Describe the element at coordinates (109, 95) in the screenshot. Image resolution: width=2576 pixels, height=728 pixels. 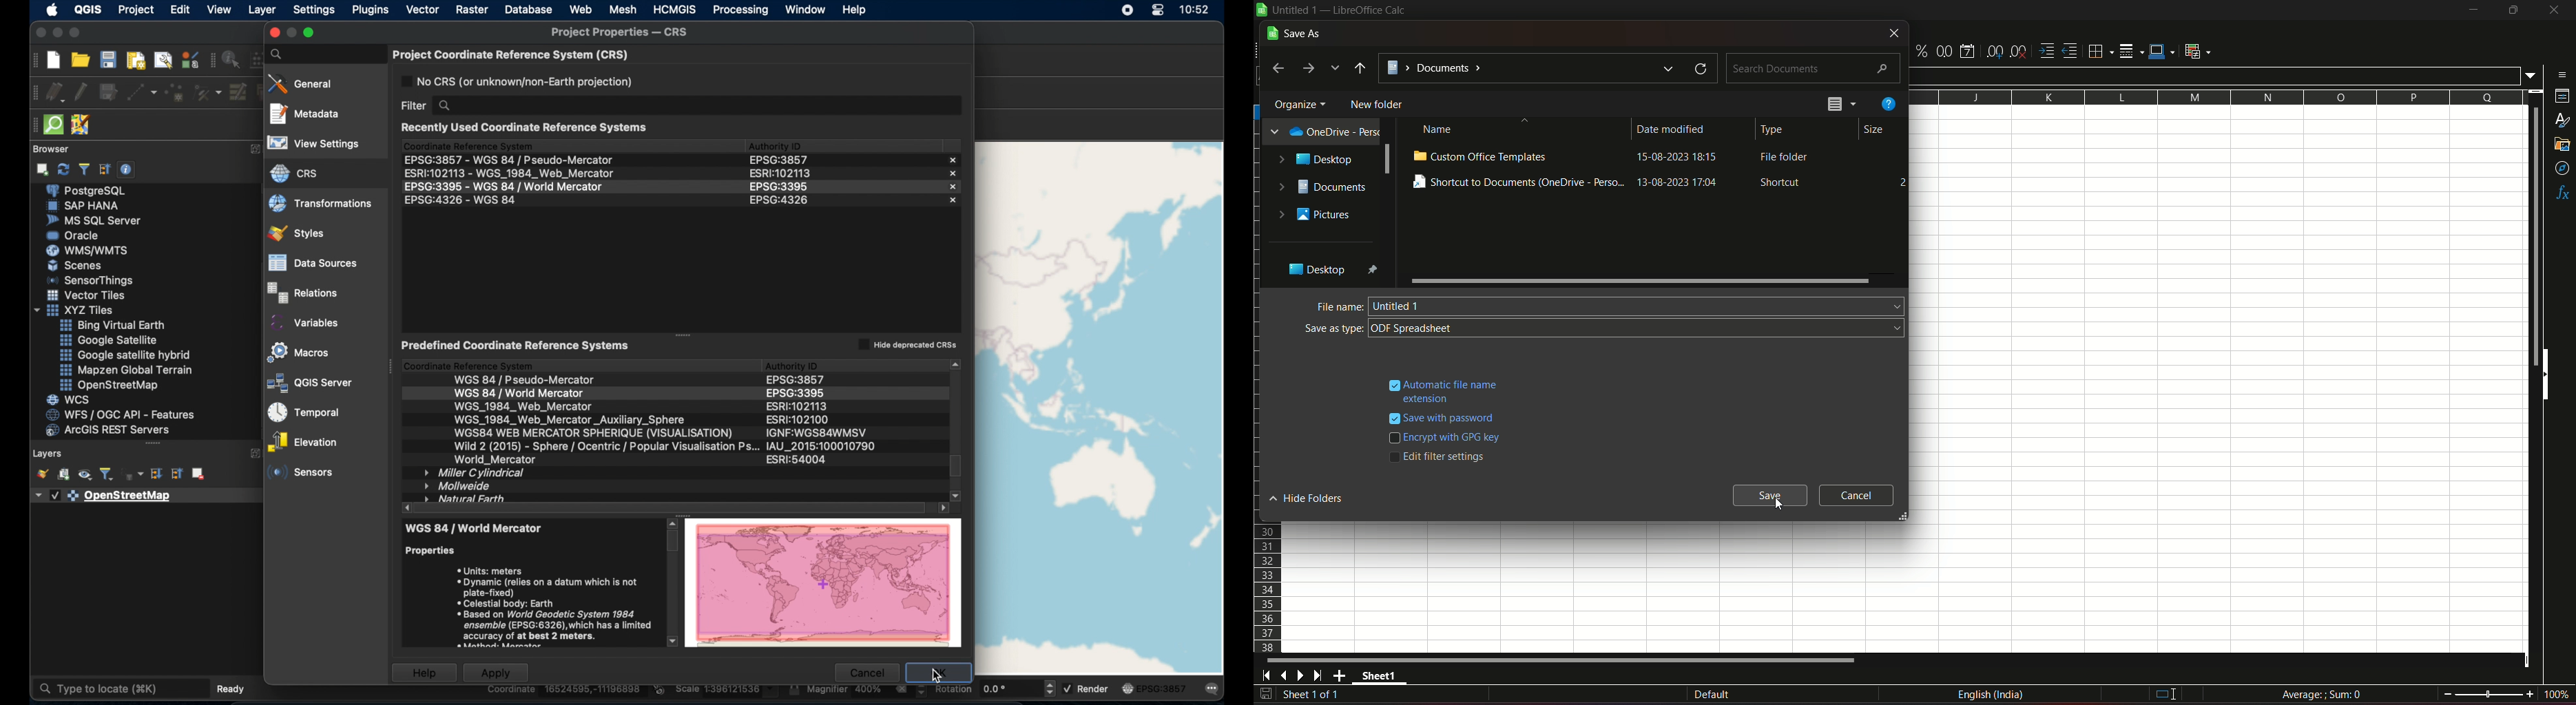
I see `save layer edits` at that location.